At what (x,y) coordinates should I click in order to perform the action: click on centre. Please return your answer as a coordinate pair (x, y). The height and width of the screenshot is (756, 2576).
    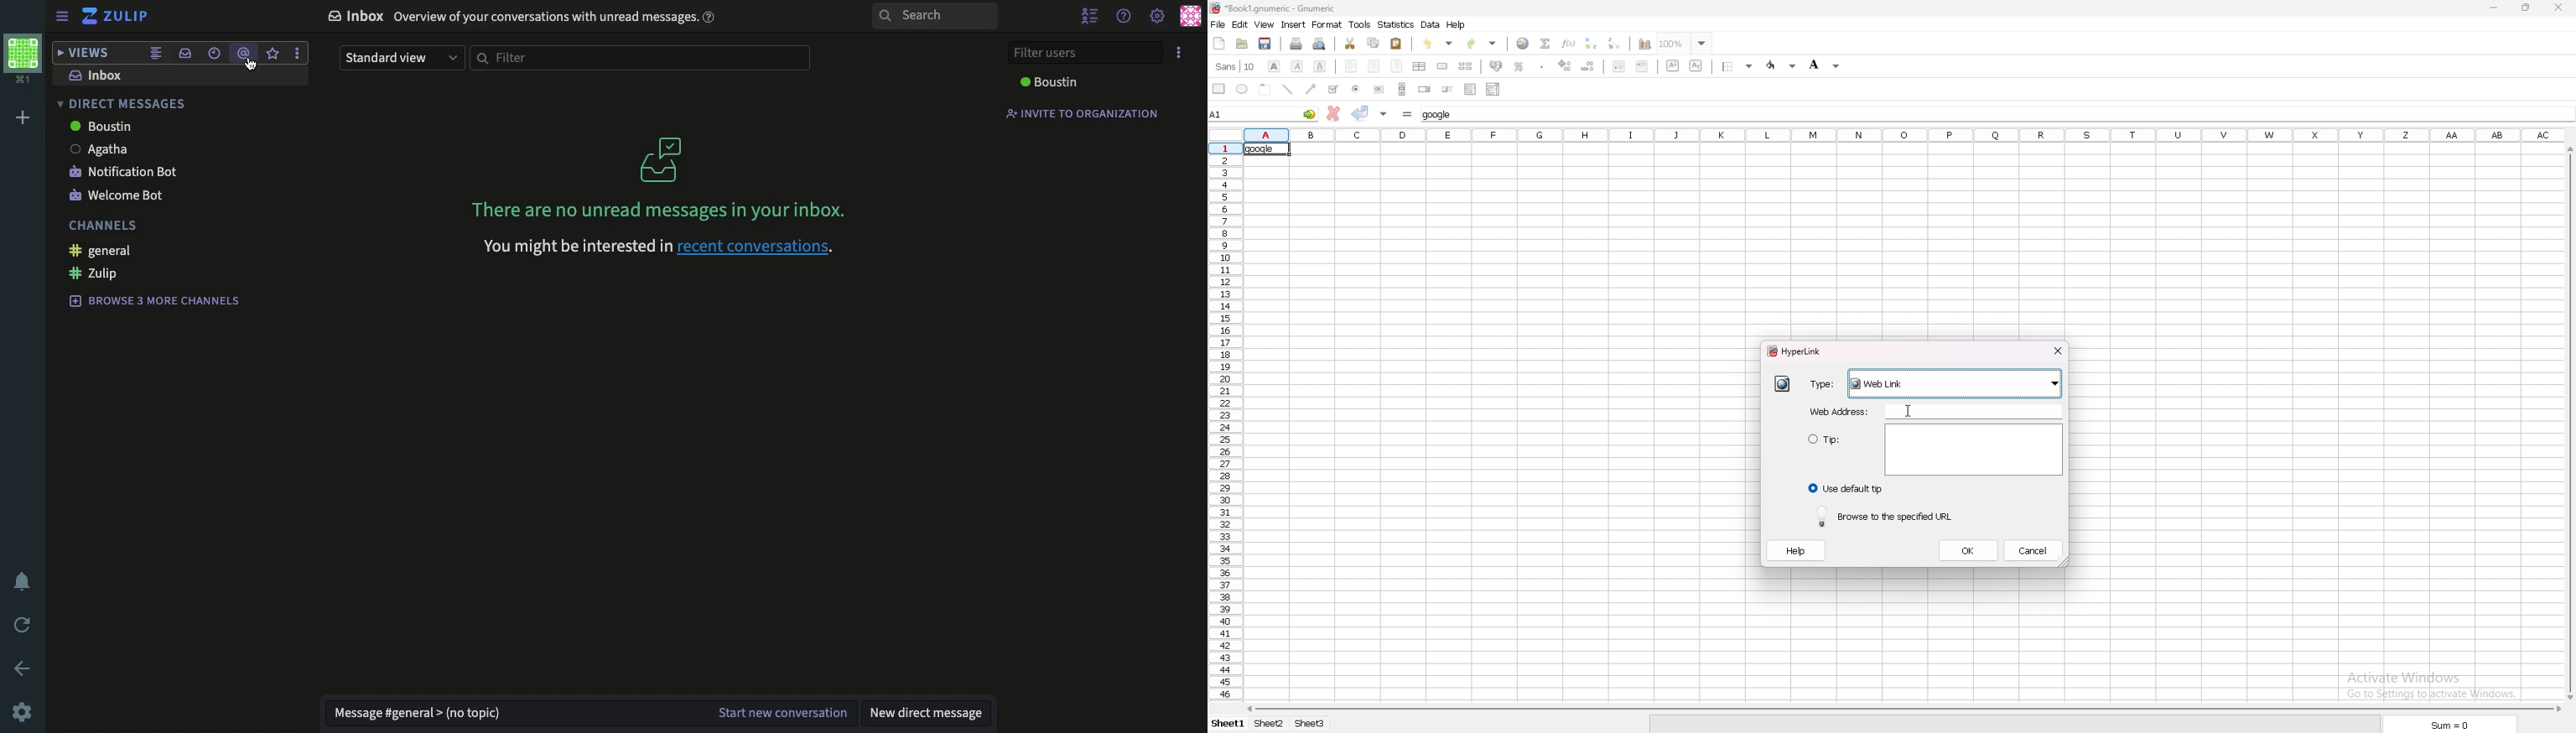
    Looking at the image, I should click on (1374, 66).